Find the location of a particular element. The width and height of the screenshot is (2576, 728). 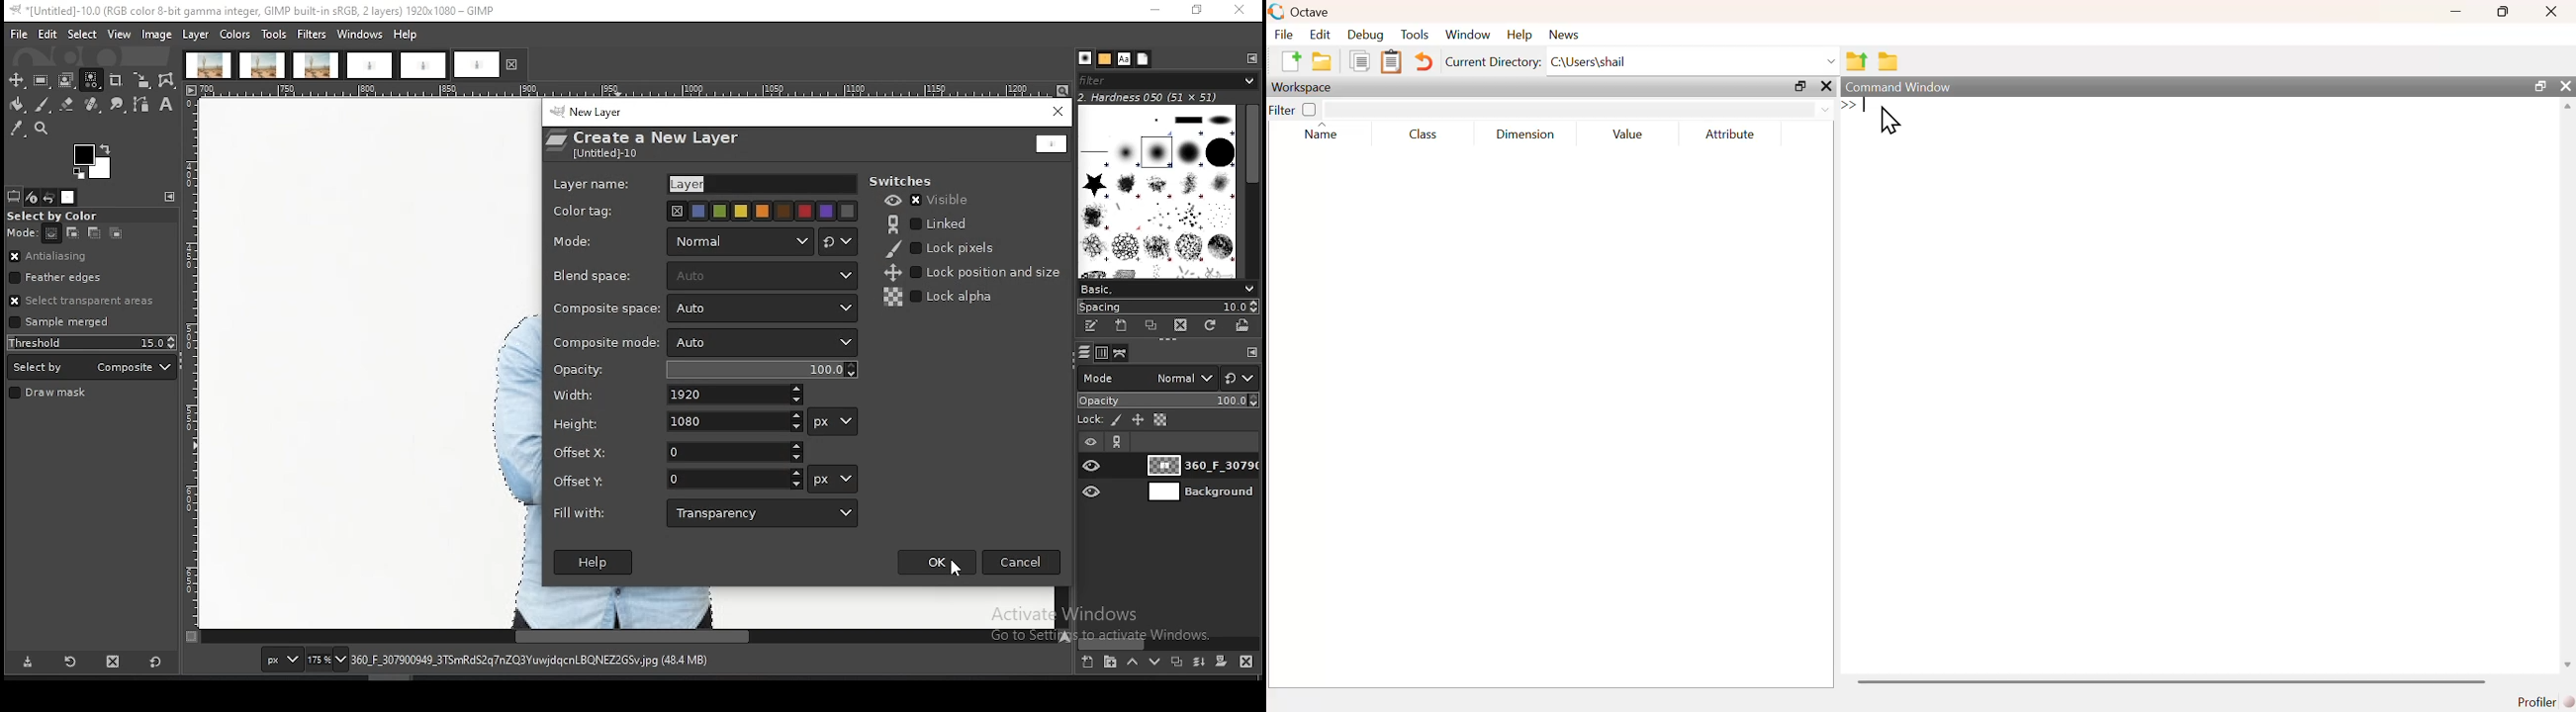

scale tool is located at coordinates (141, 81).